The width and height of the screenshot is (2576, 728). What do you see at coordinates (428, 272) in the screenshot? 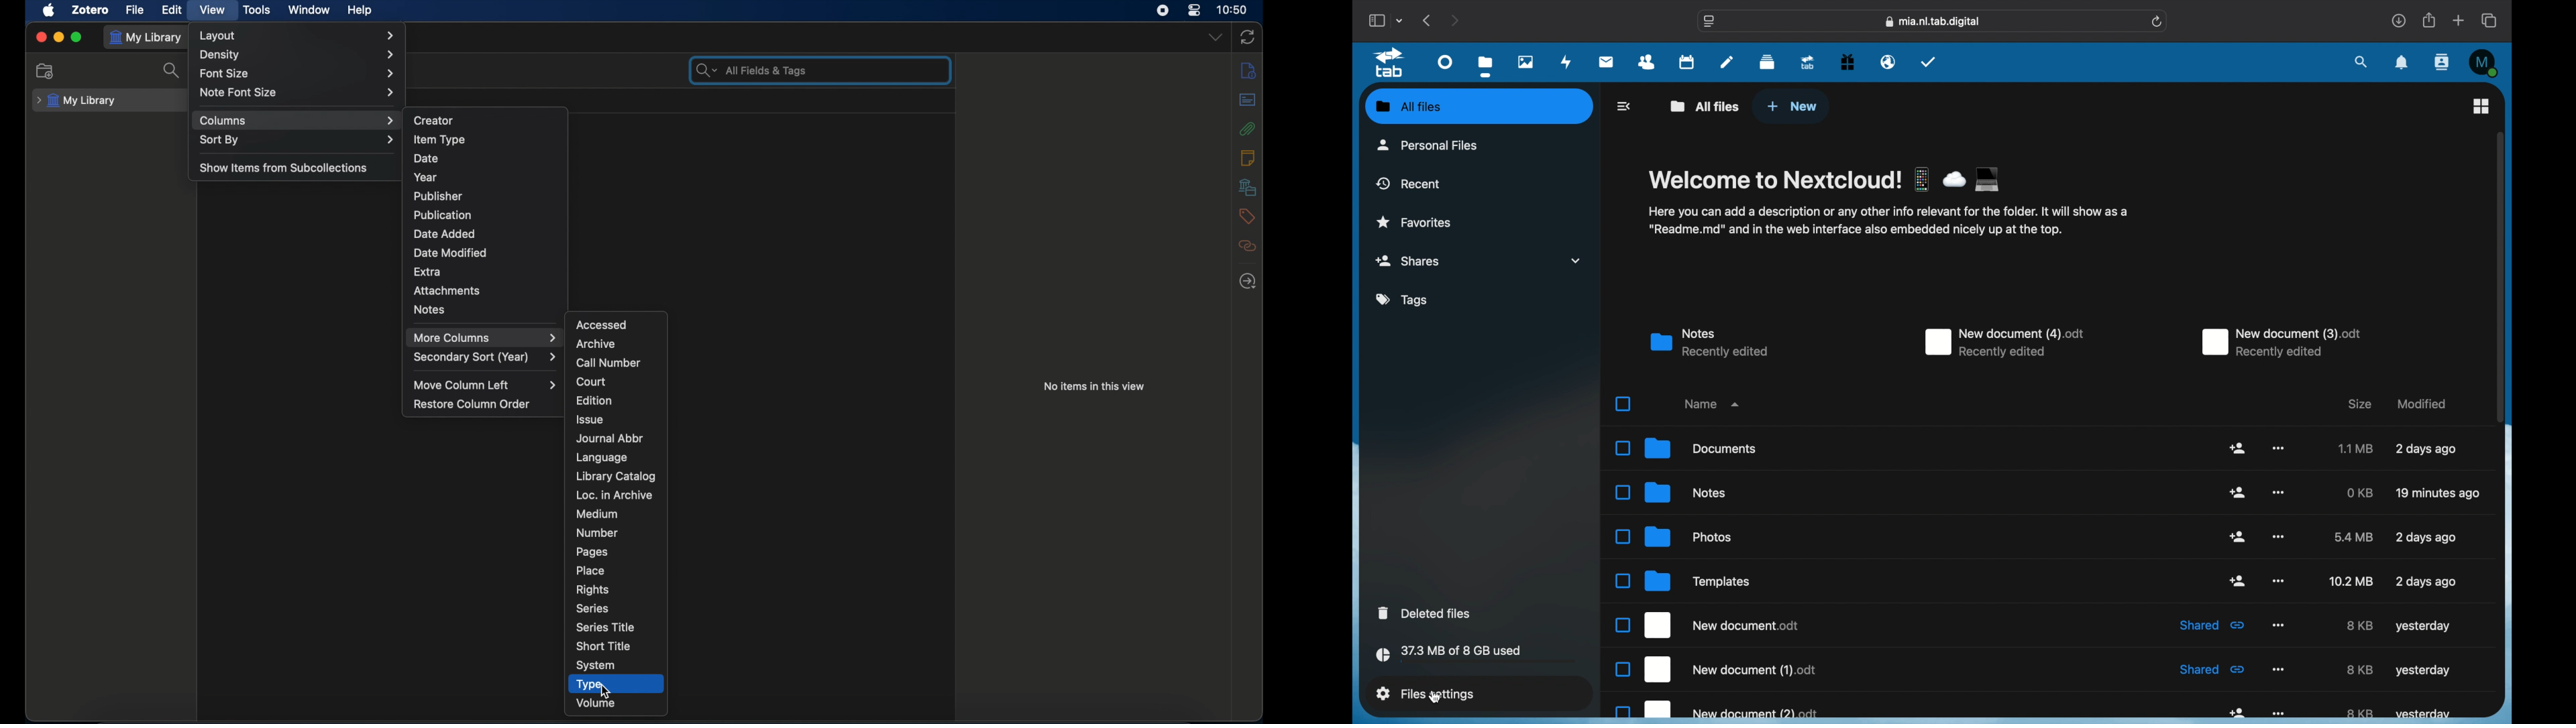
I see `extra` at bounding box center [428, 272].